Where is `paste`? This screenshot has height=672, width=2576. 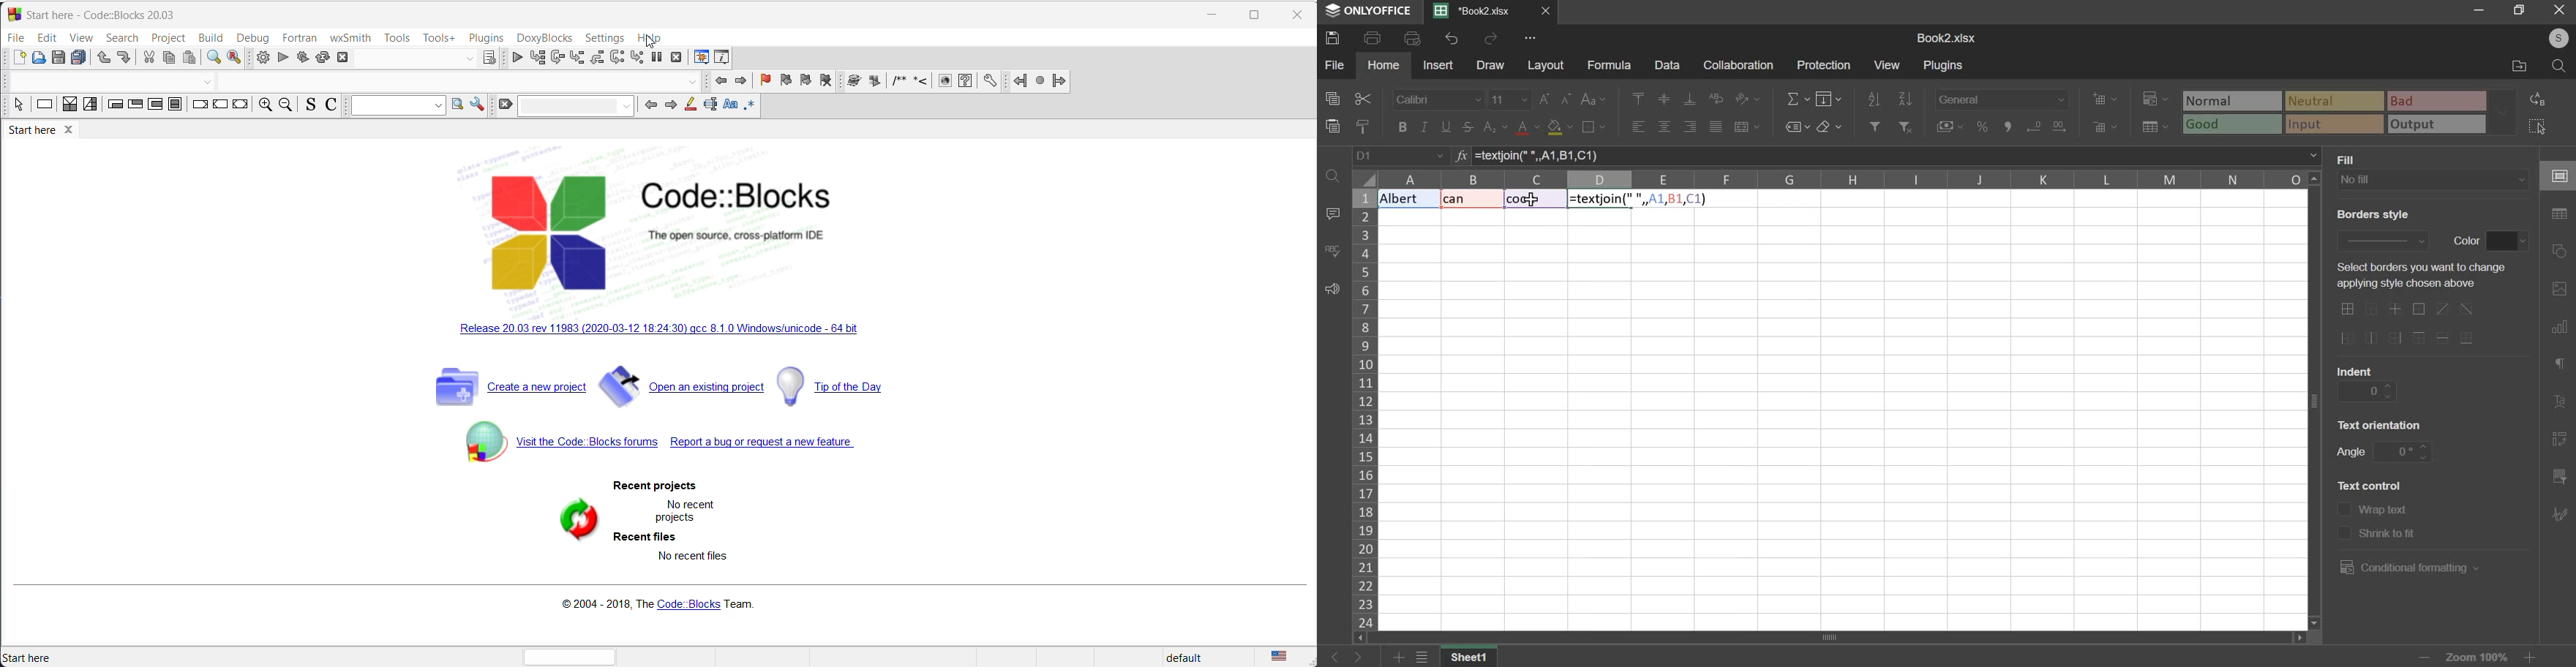 paste is located at coordinates (1333, 126).